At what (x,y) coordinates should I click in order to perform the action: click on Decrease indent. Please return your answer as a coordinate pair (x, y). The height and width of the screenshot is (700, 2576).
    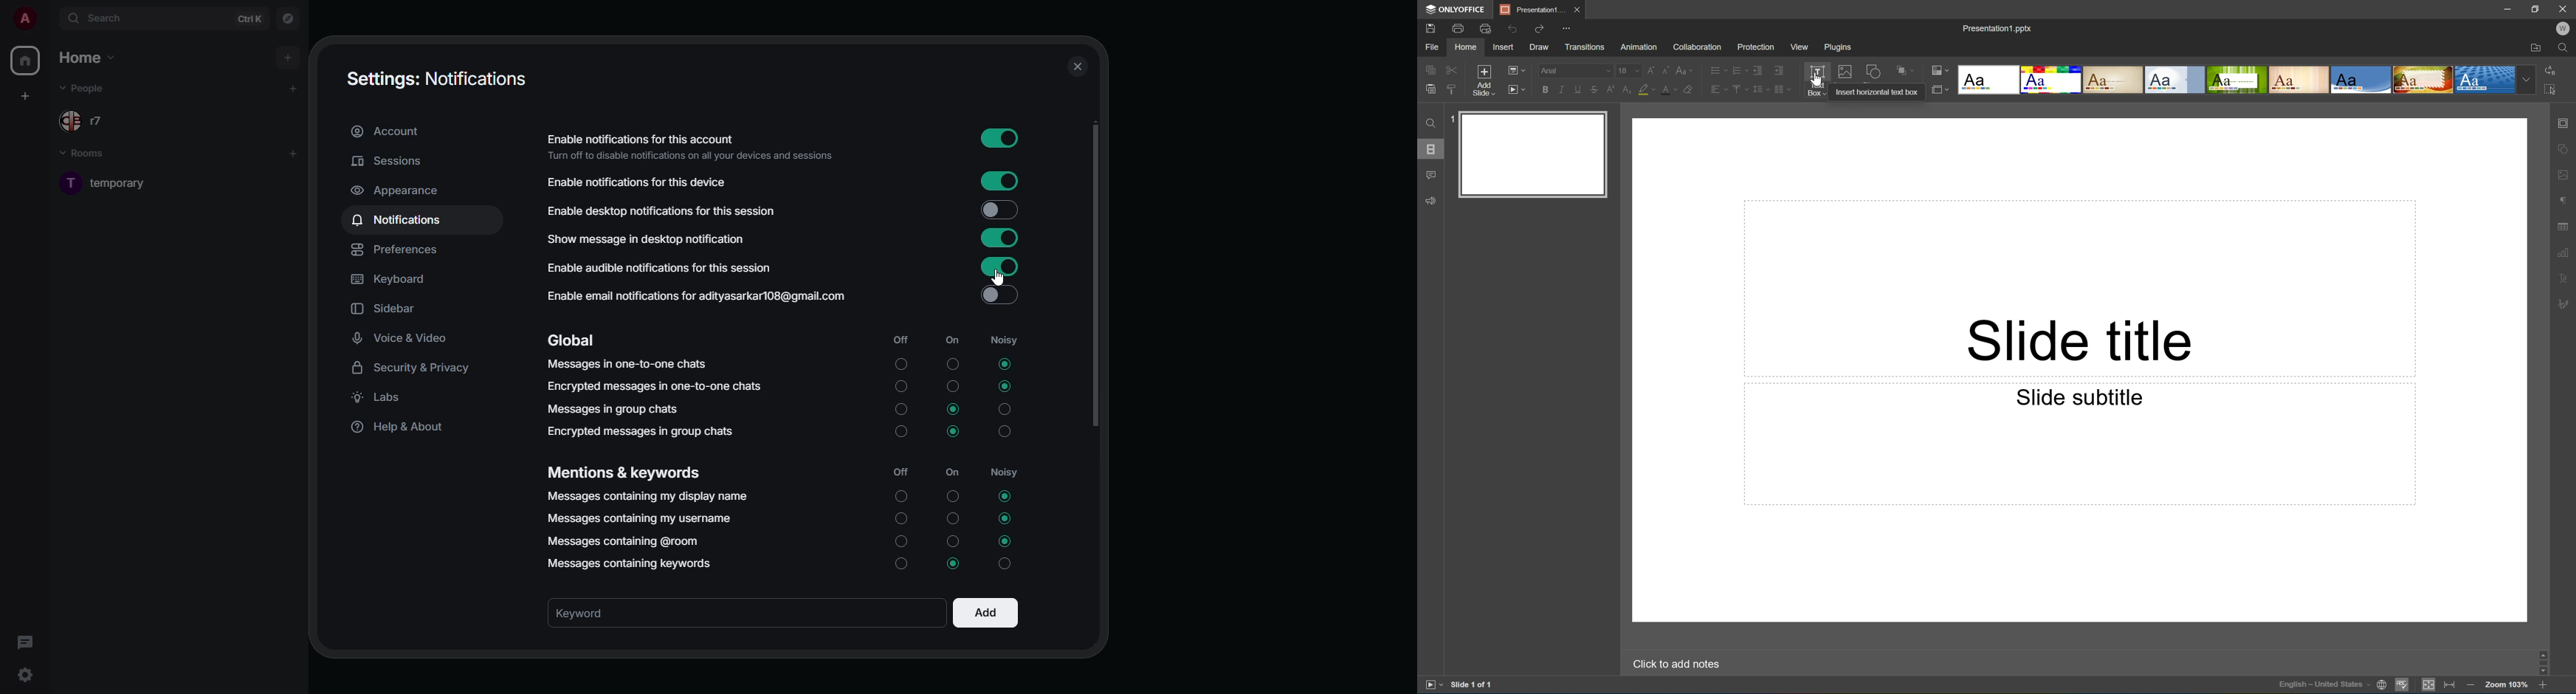
    Looking at the image, I should click on (1757, 70).